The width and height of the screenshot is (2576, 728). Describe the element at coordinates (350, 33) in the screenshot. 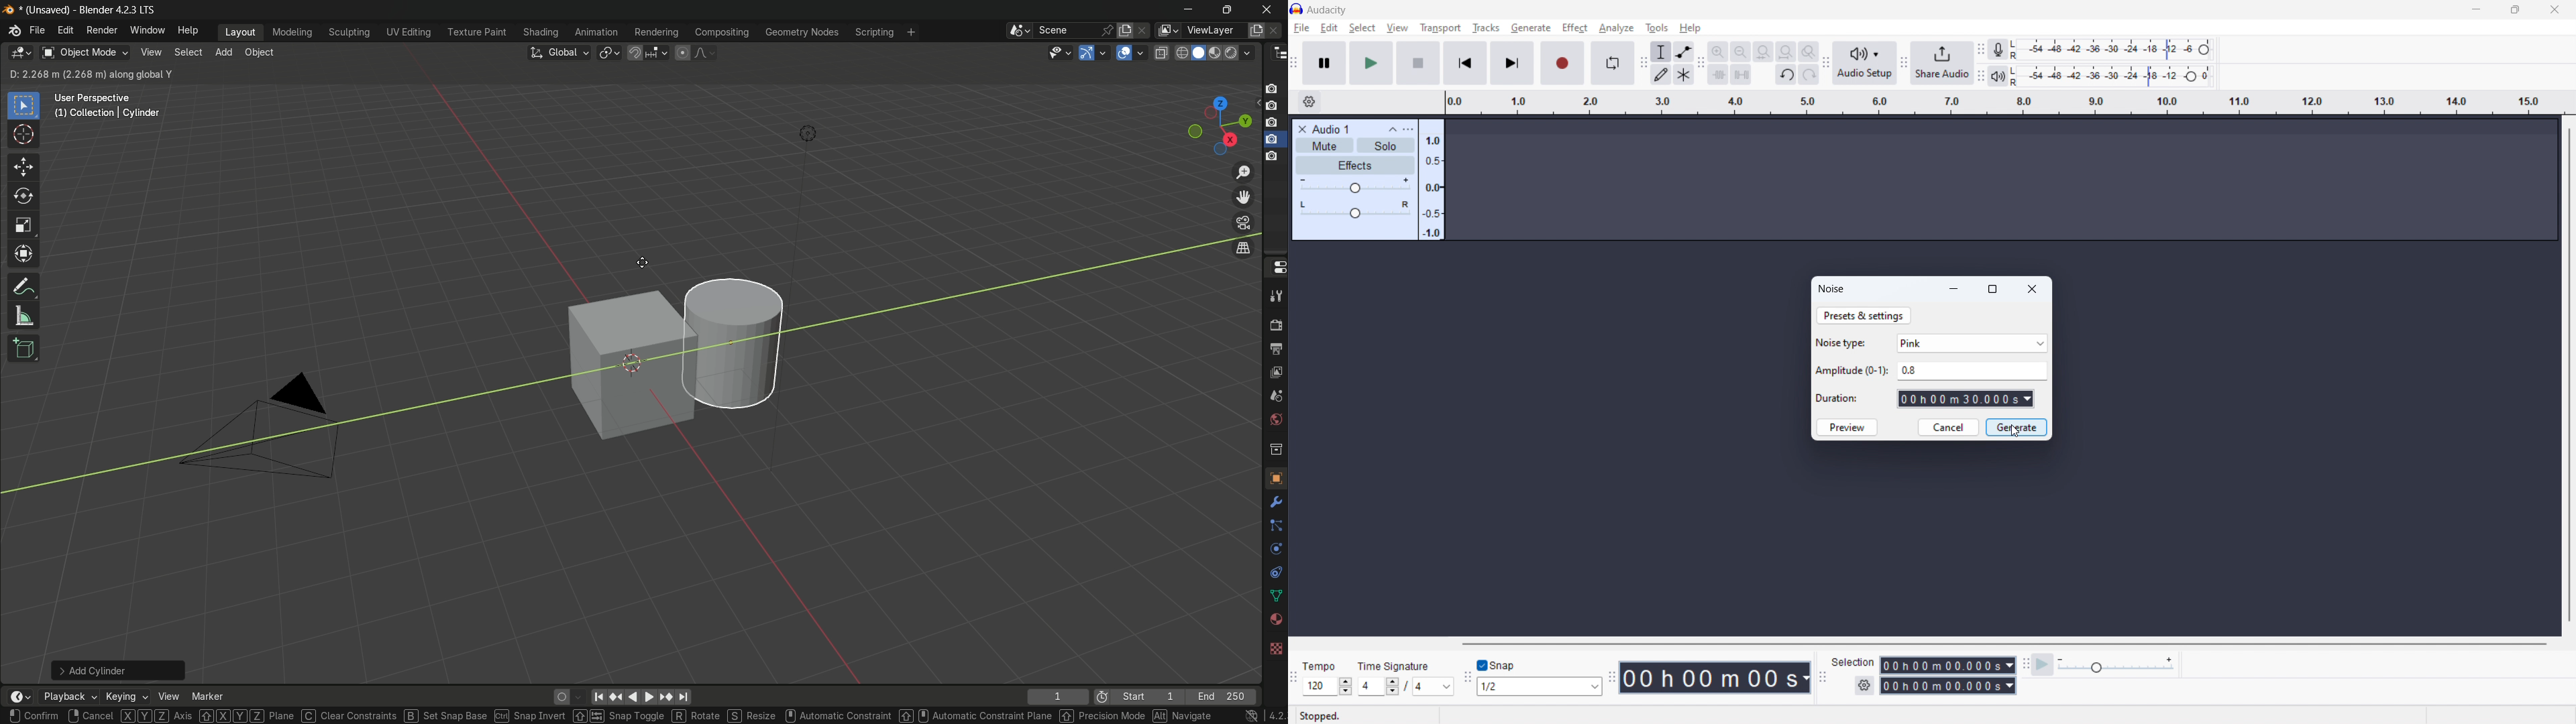

I see `sculpting menu` at that location.